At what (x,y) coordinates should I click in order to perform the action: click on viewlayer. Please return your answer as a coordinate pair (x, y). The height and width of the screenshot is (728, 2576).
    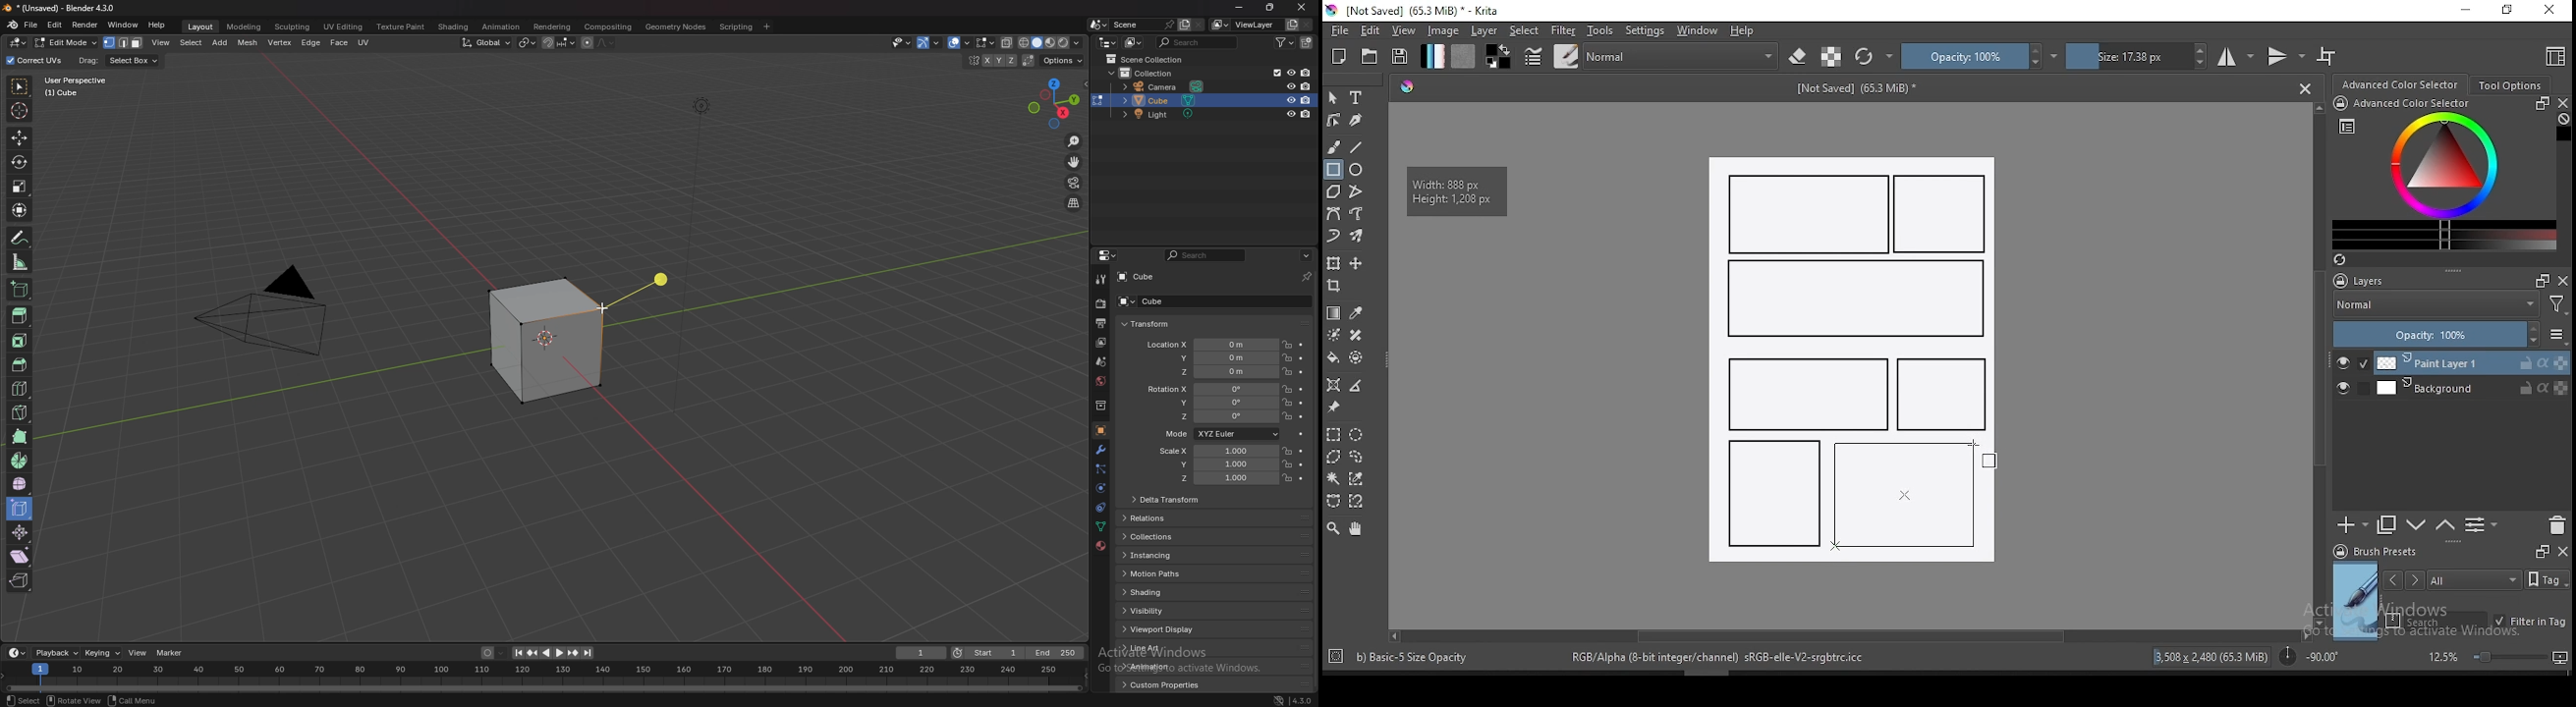
    Looking at the image, I should click on (1244, 25).